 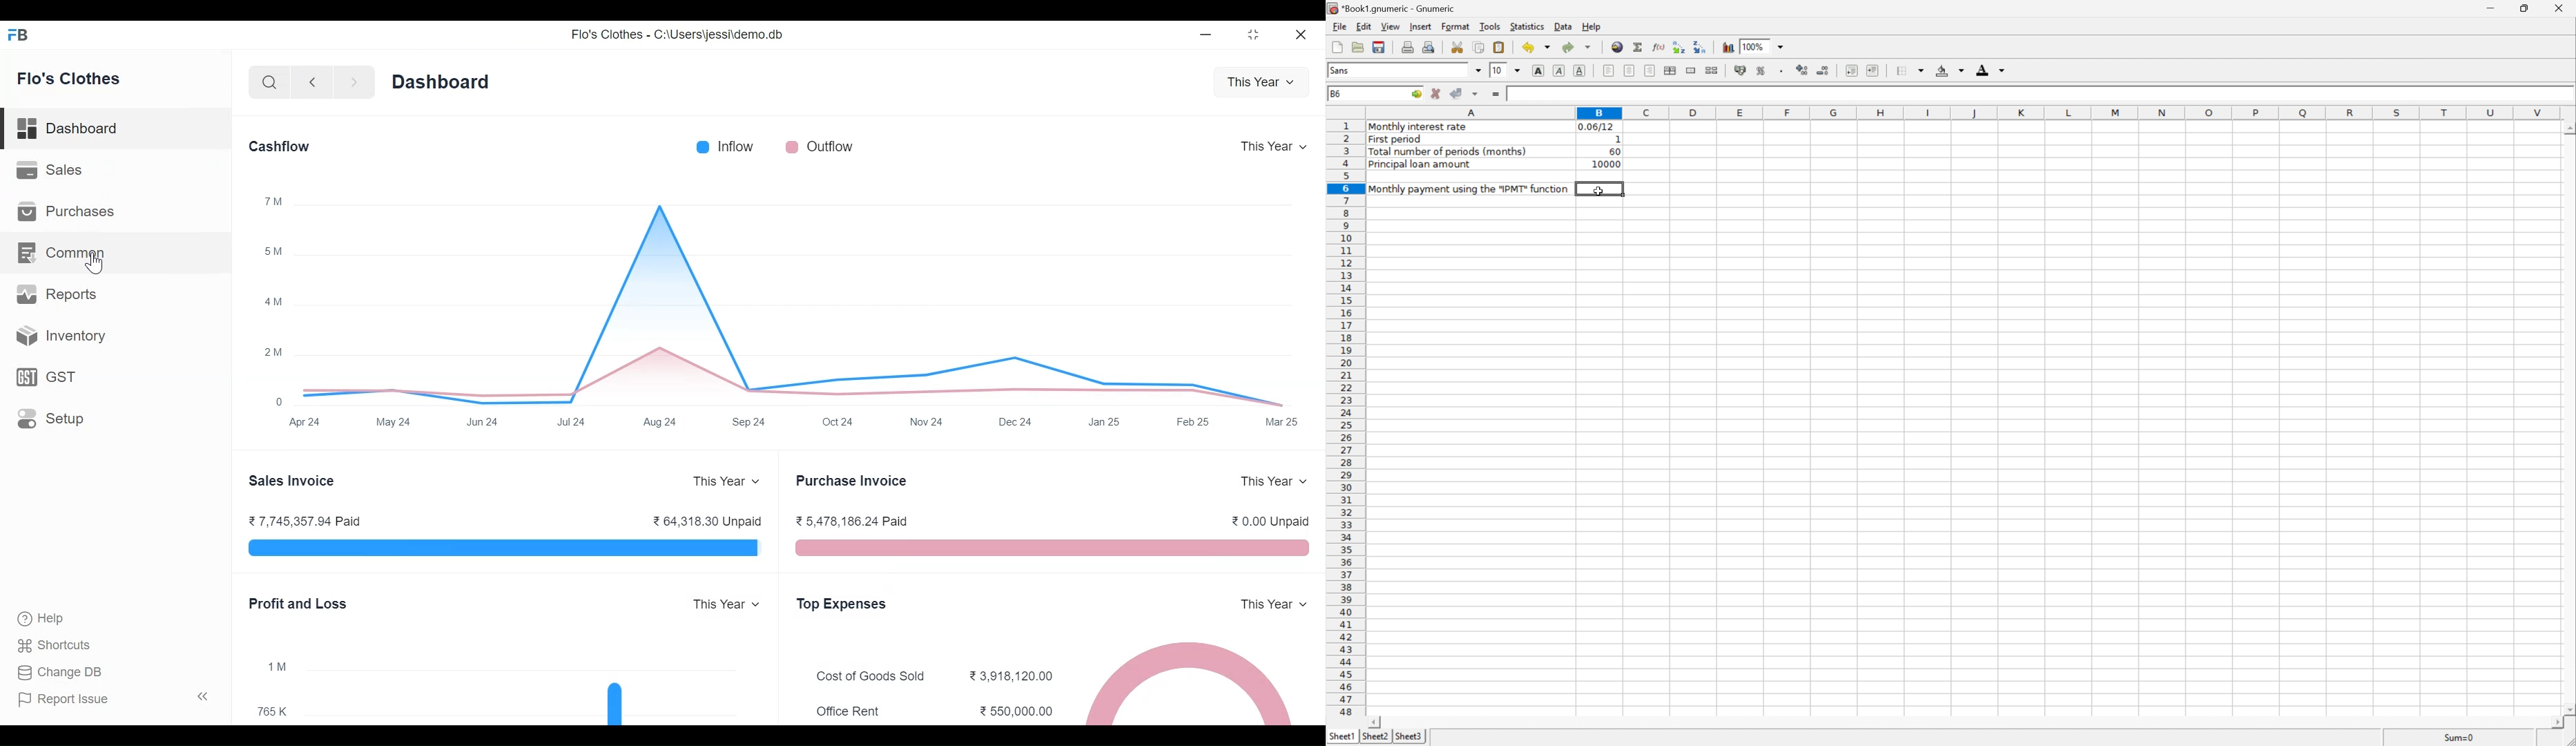 I want to click on 2M, so click(x=273, y=352).